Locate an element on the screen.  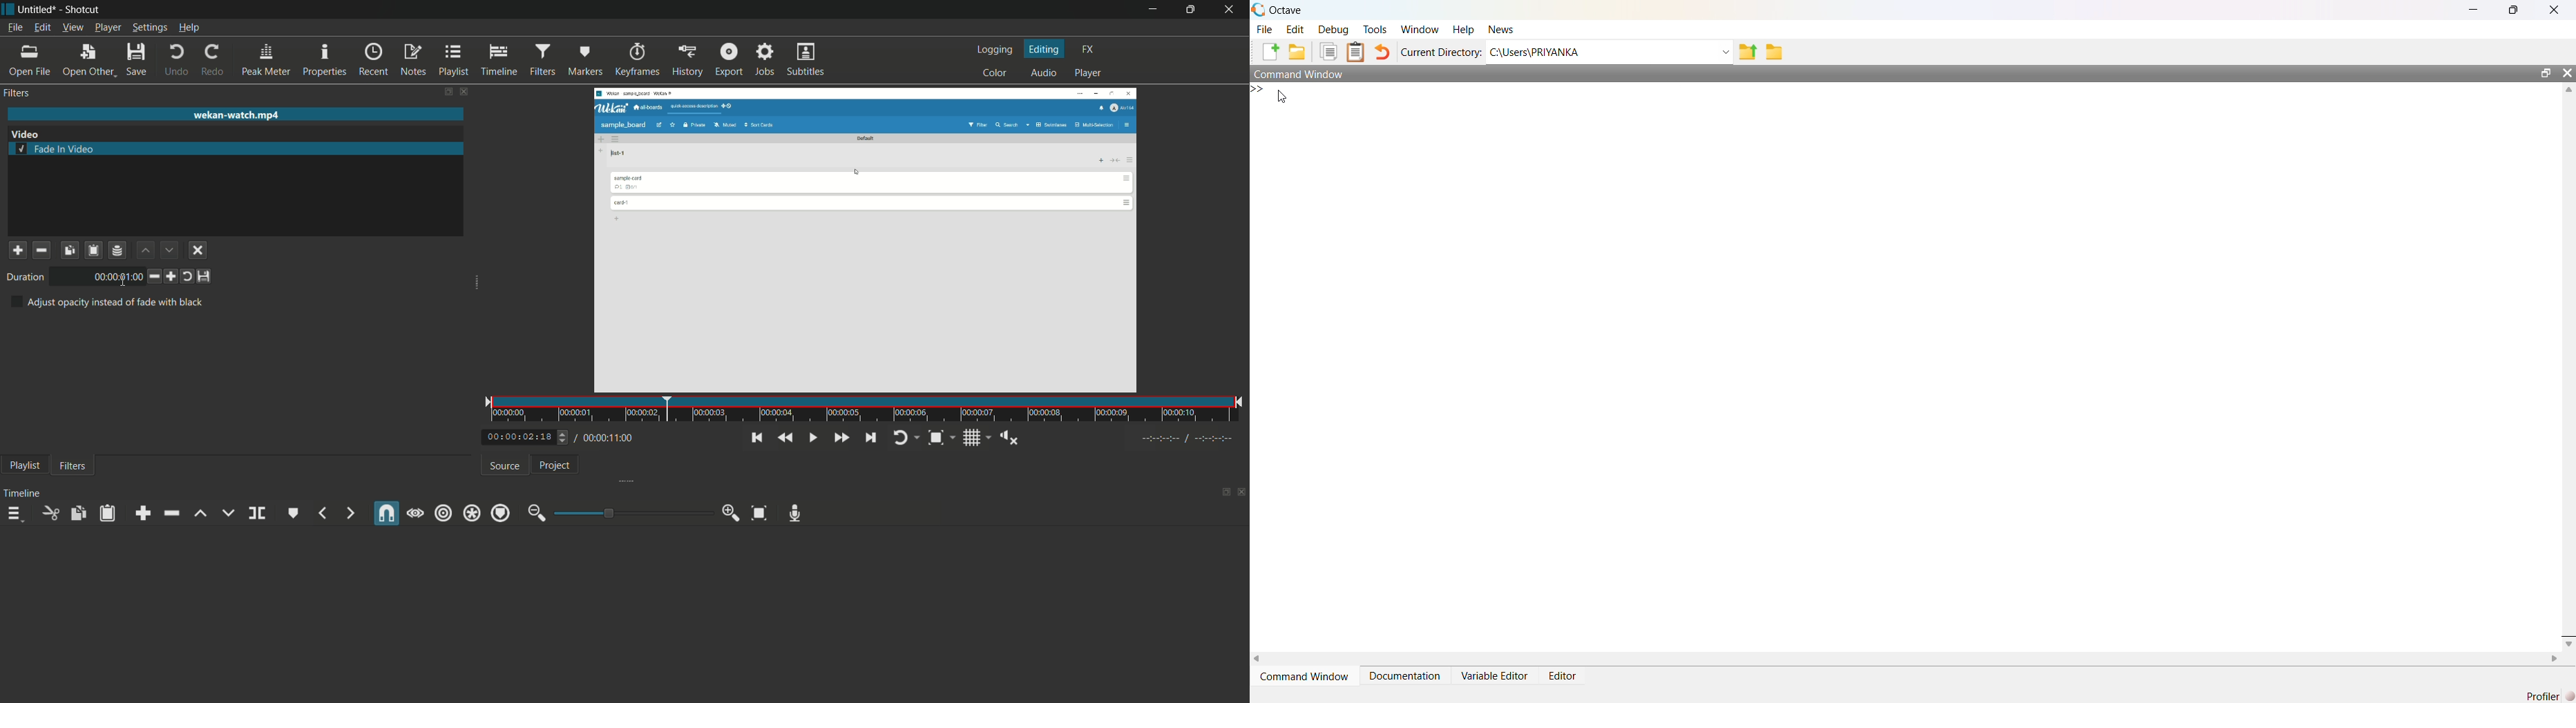
timeline is located at coordinates (22, 493).